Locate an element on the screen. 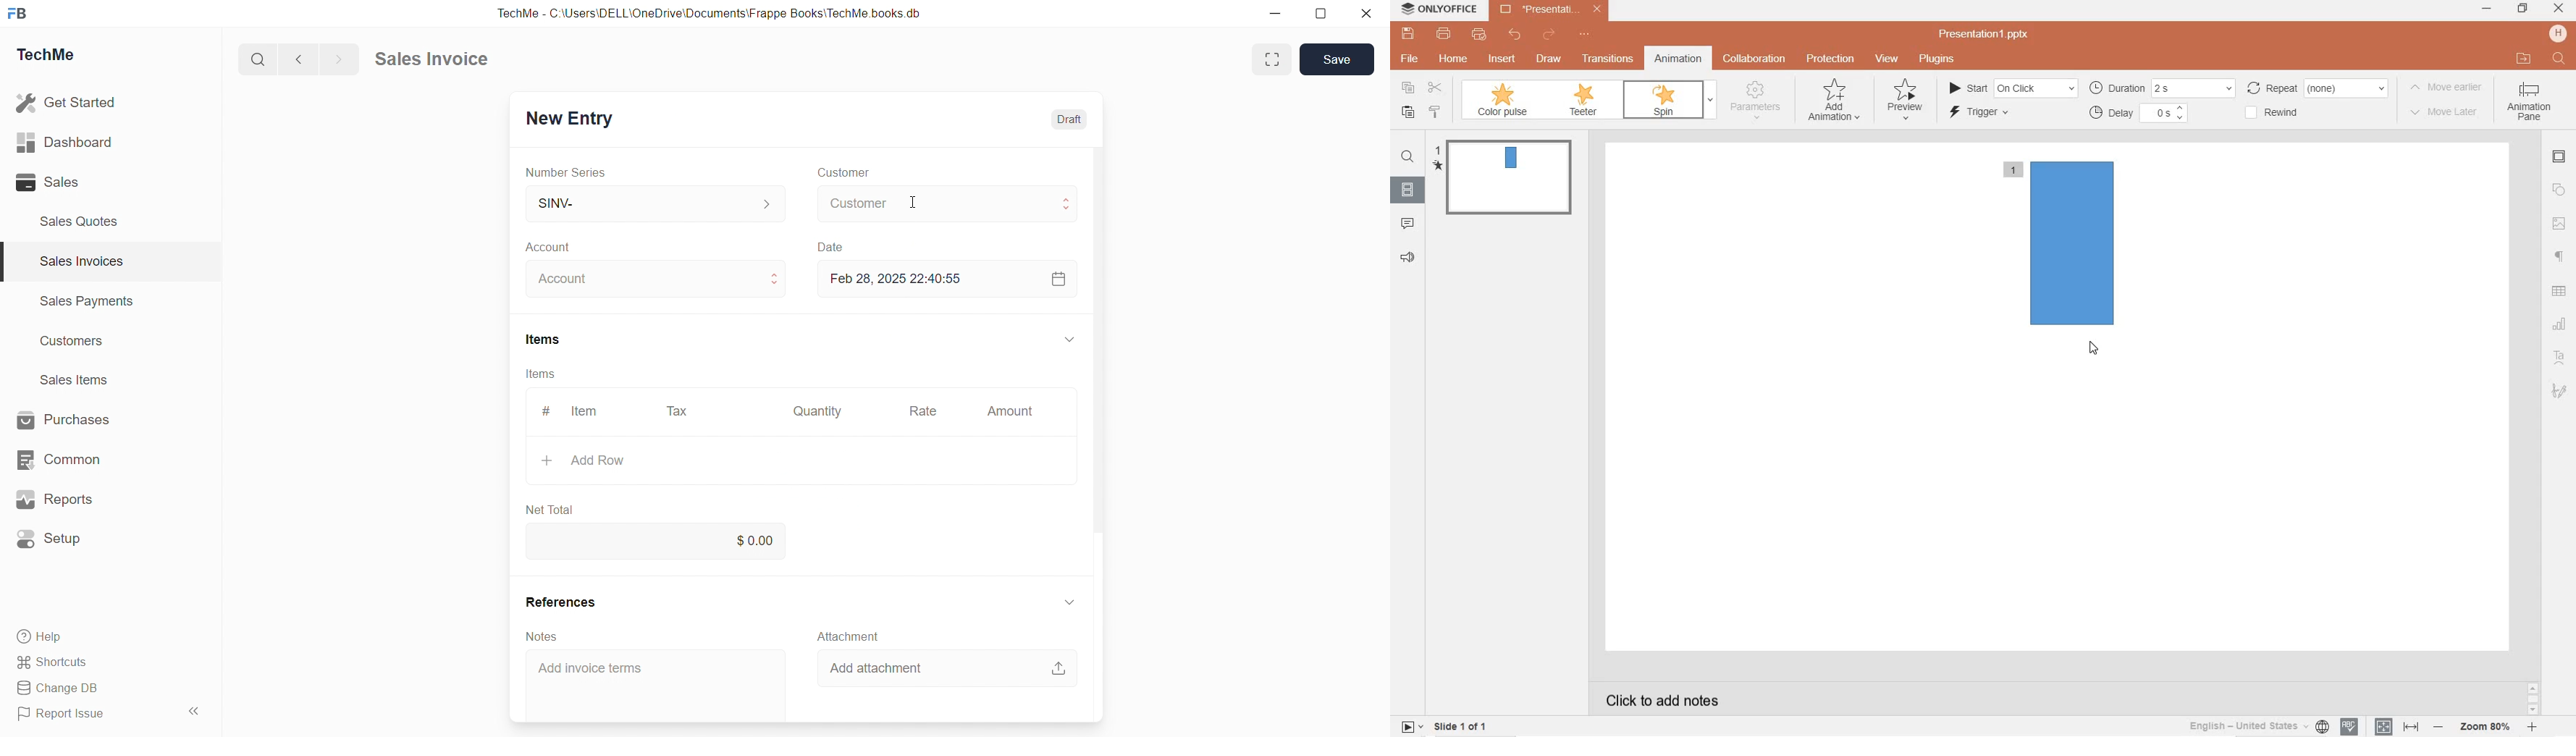 This screenshot has height=756, width=2576. 0.00 is located at coordinates (662, 542).